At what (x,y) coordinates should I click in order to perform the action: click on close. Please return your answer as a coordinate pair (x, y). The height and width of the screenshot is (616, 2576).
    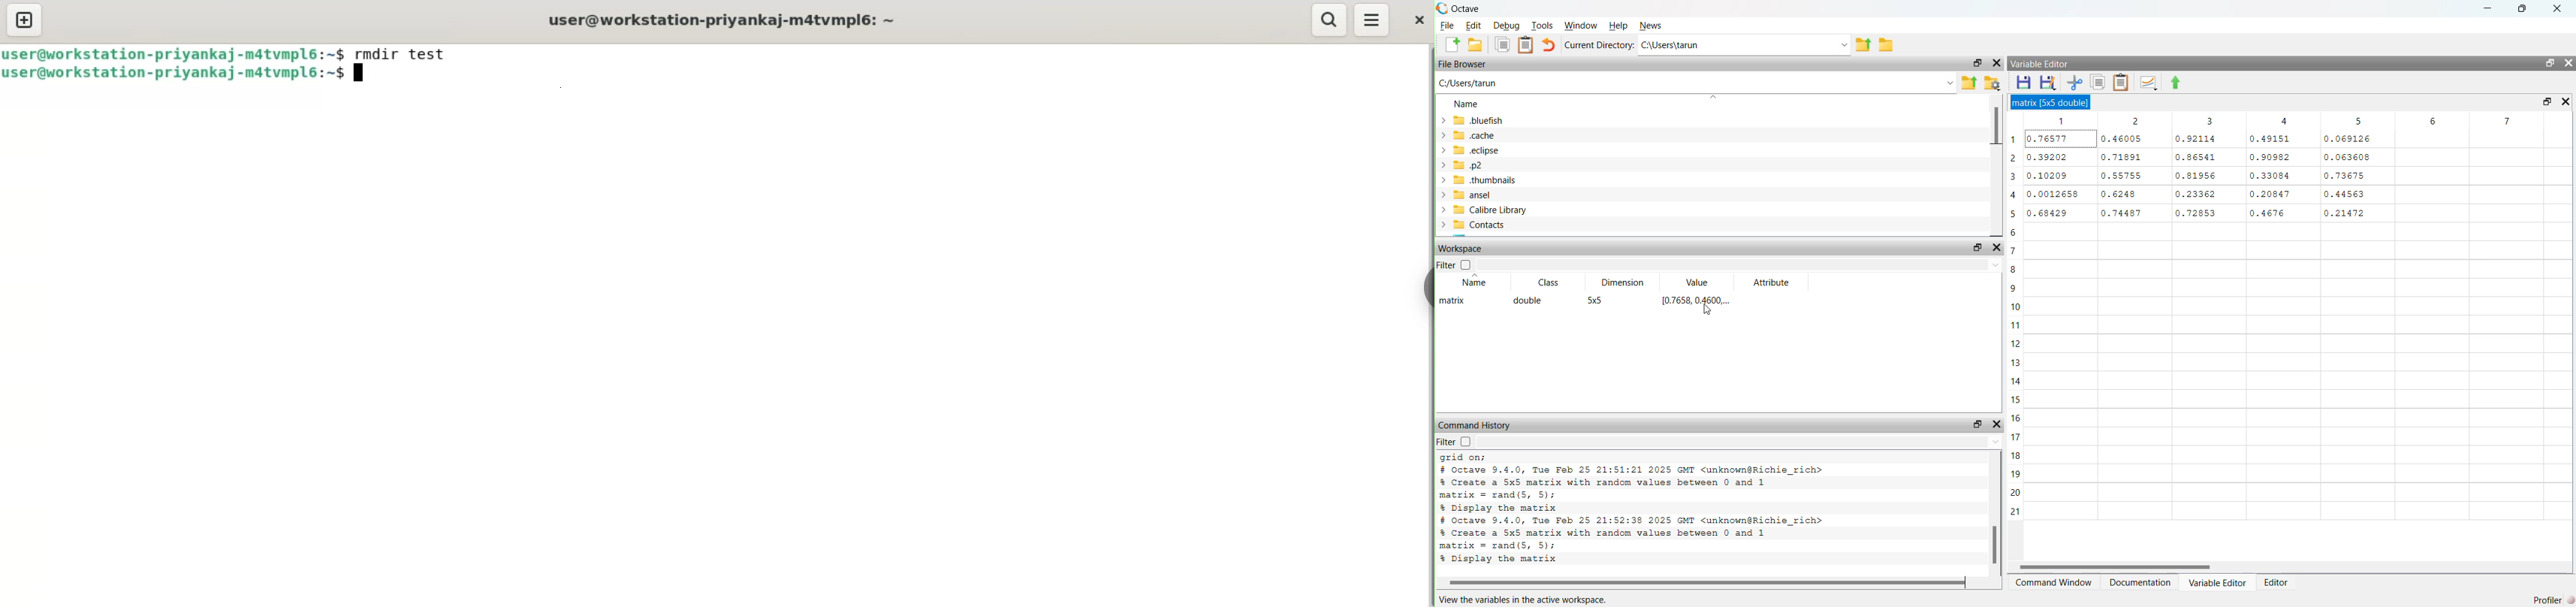
    Looking at the image, I should click on (2569, 64).